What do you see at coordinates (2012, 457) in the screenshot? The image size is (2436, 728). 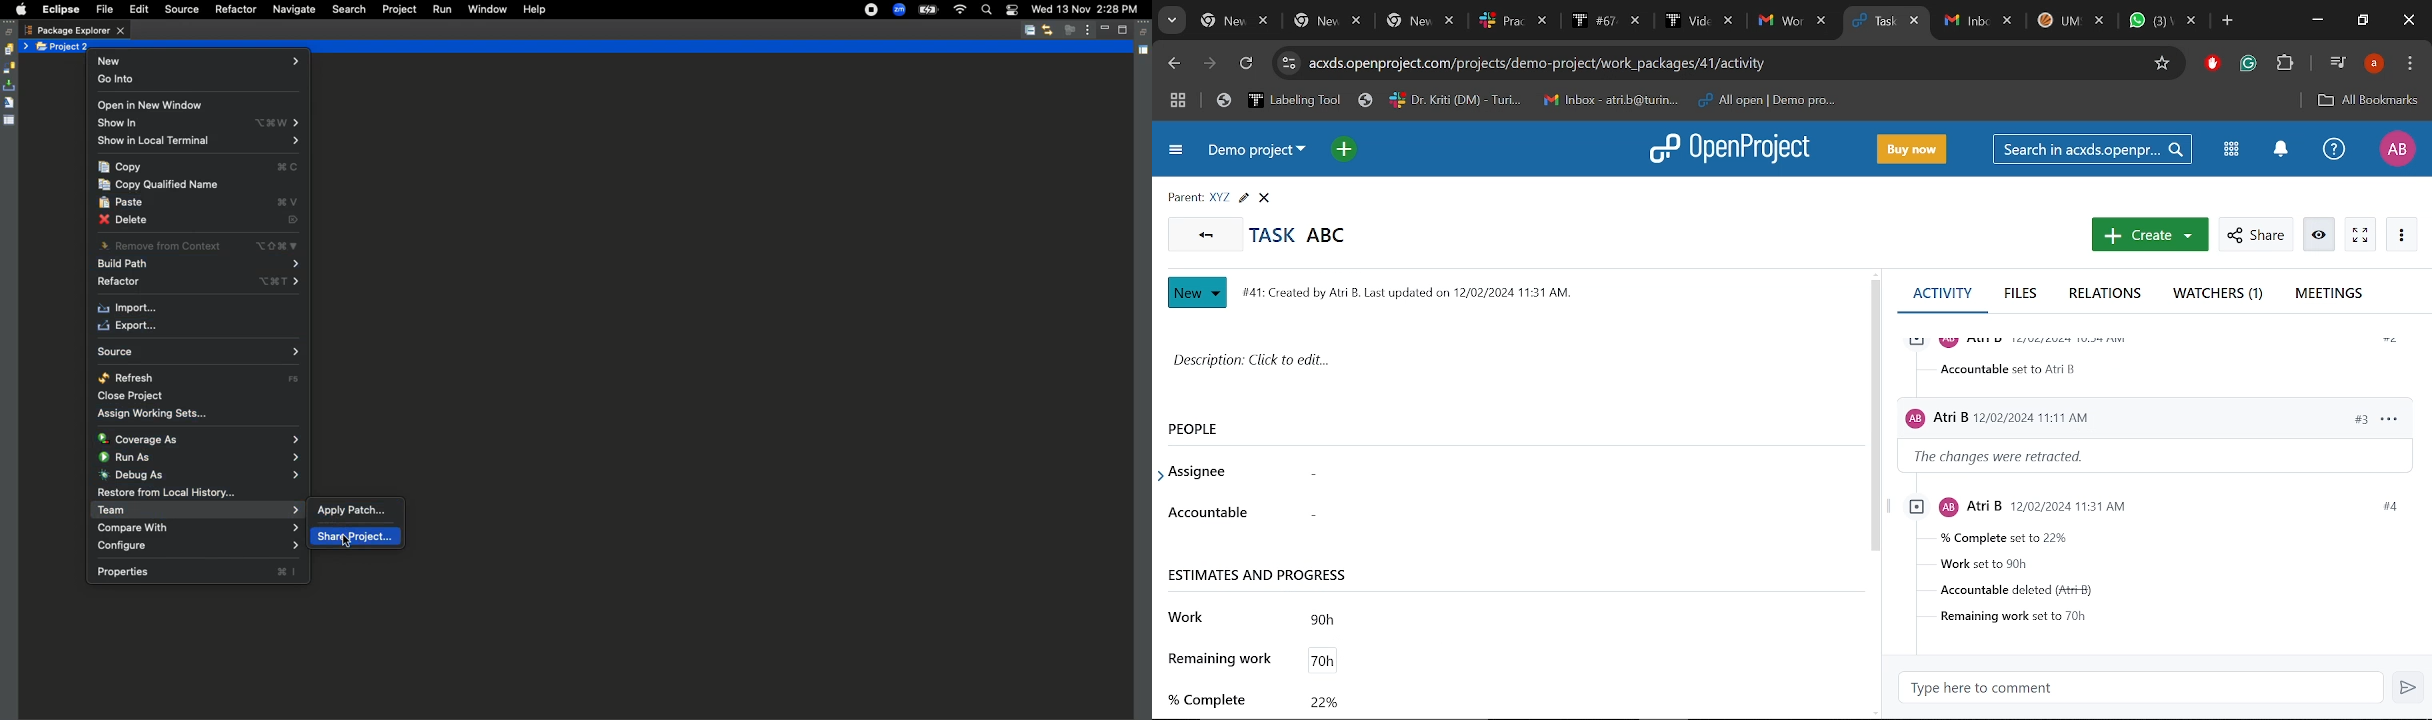 I see `the changes were retracted` at bounding box center [2012, 457].